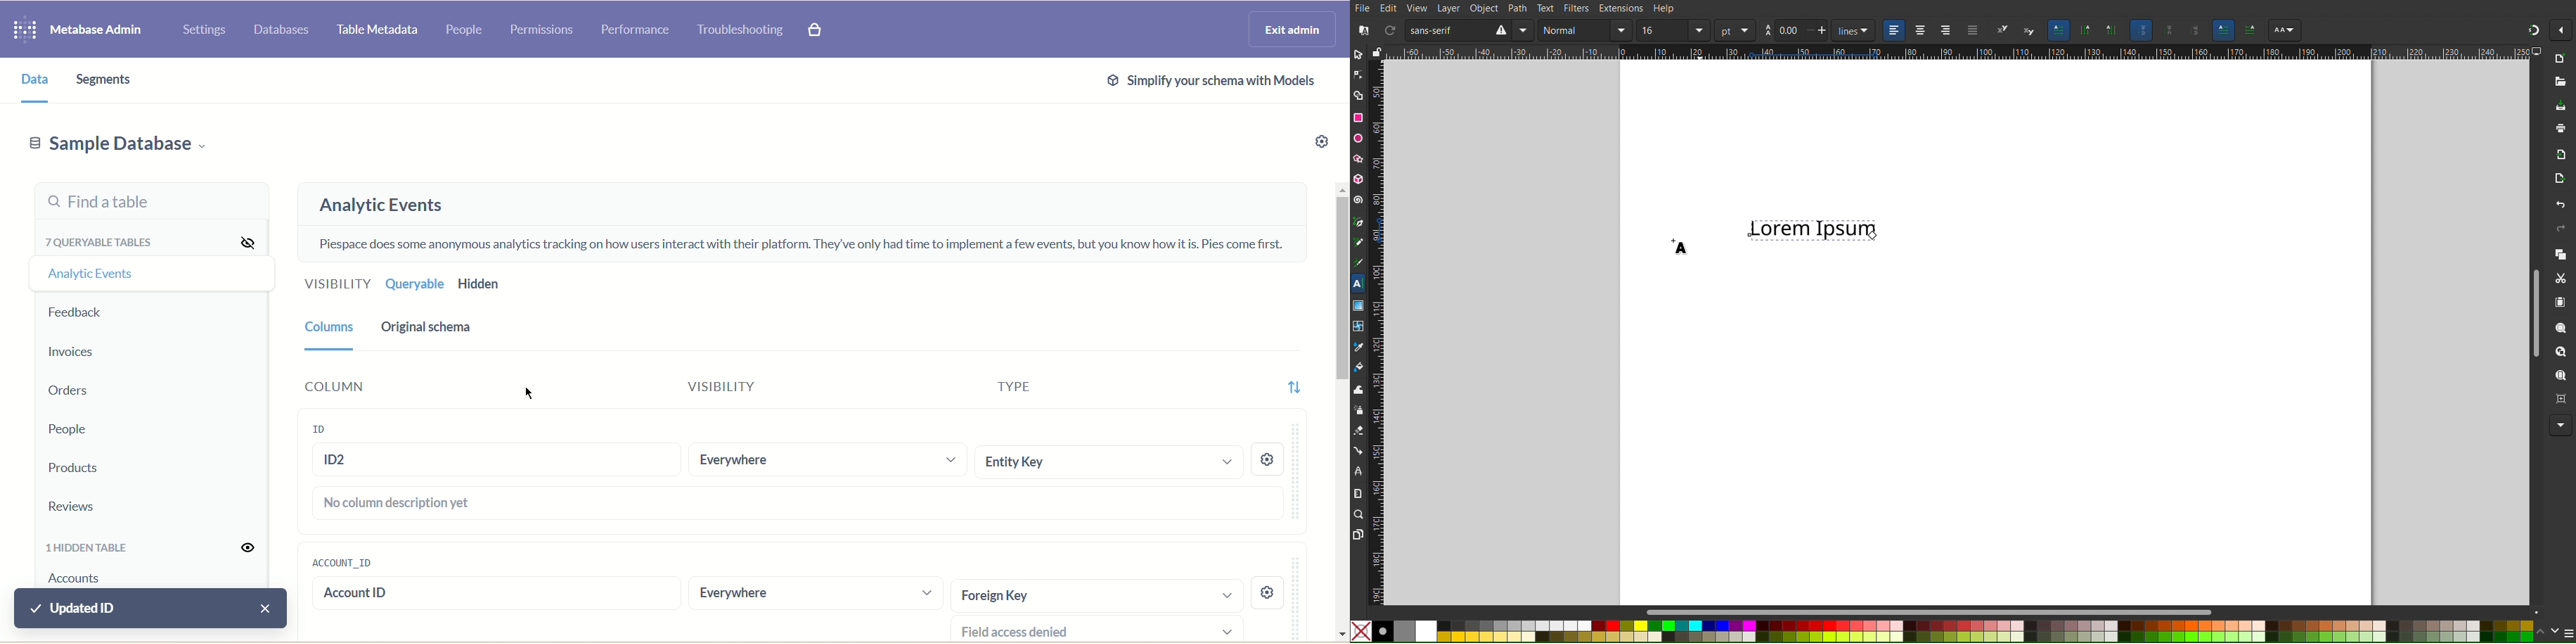 The width and height of the screenshot is (2576, 644). What do you see at coordinates (743, 31) in the screenshot?
I see `Troubleshooting` at bounding box center [743, 31].